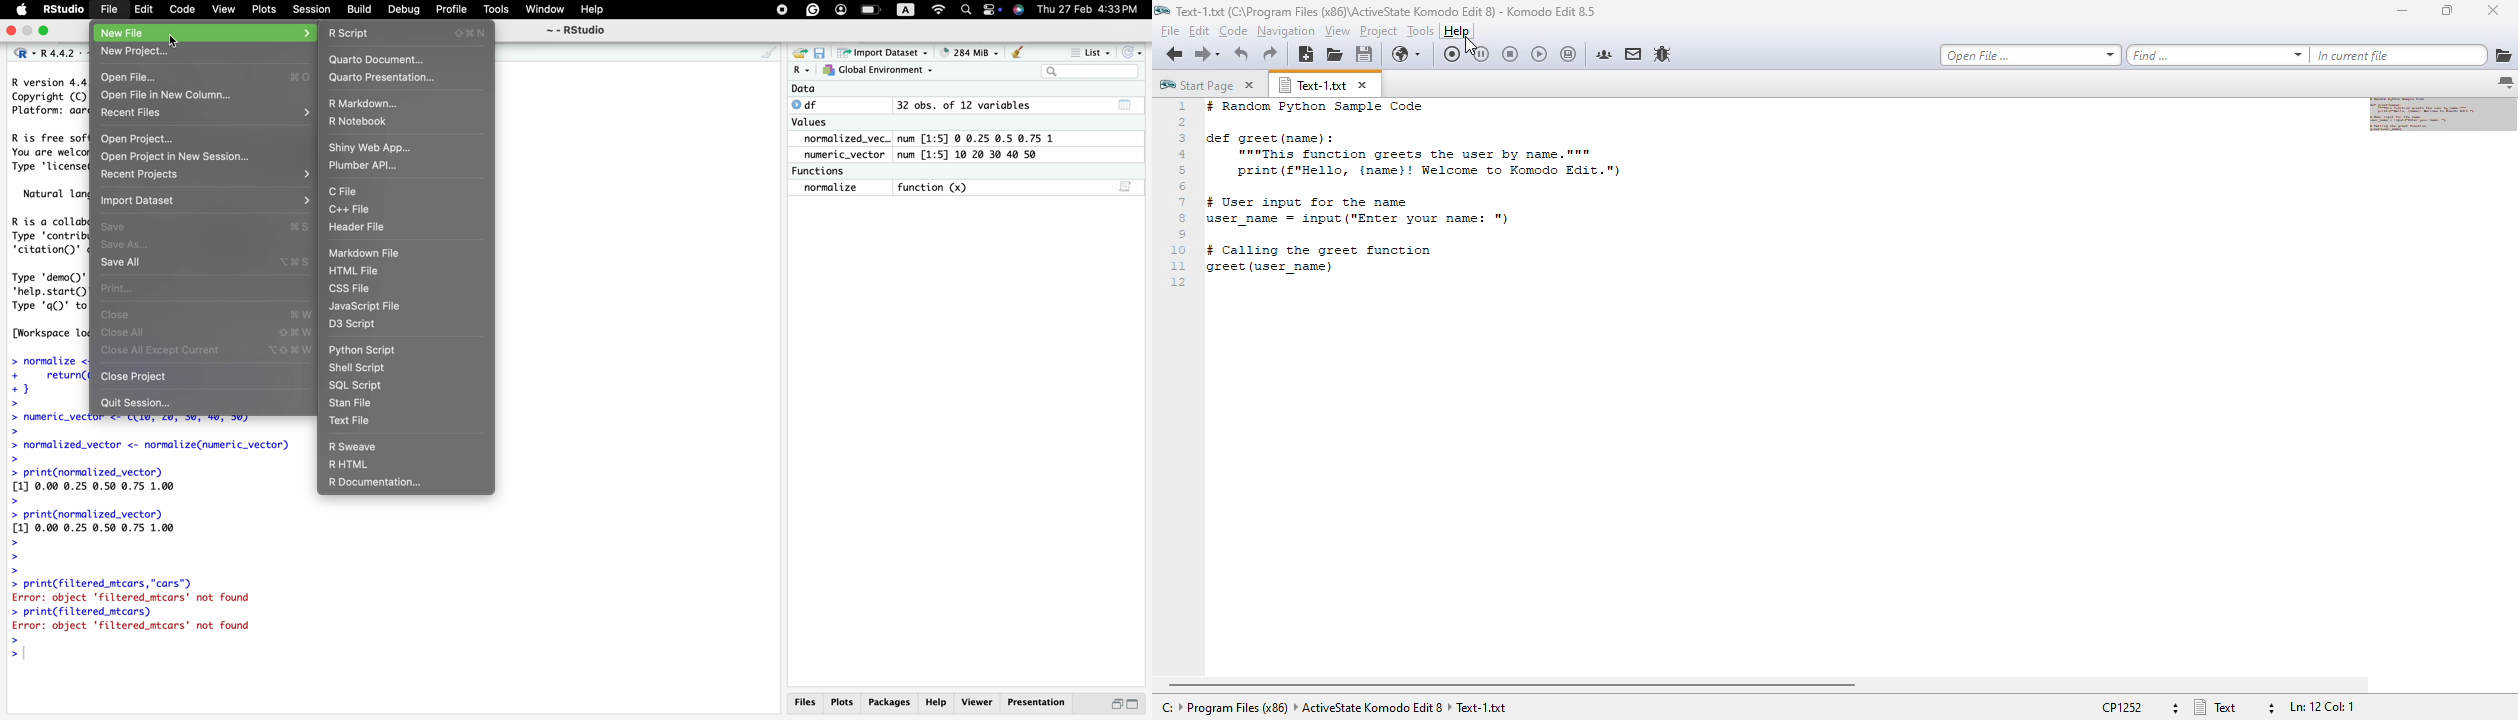 The image size is (2520, 728). Describe the element at coordinates (1087, 70) in the screenshot. I see `search bar` at that location.